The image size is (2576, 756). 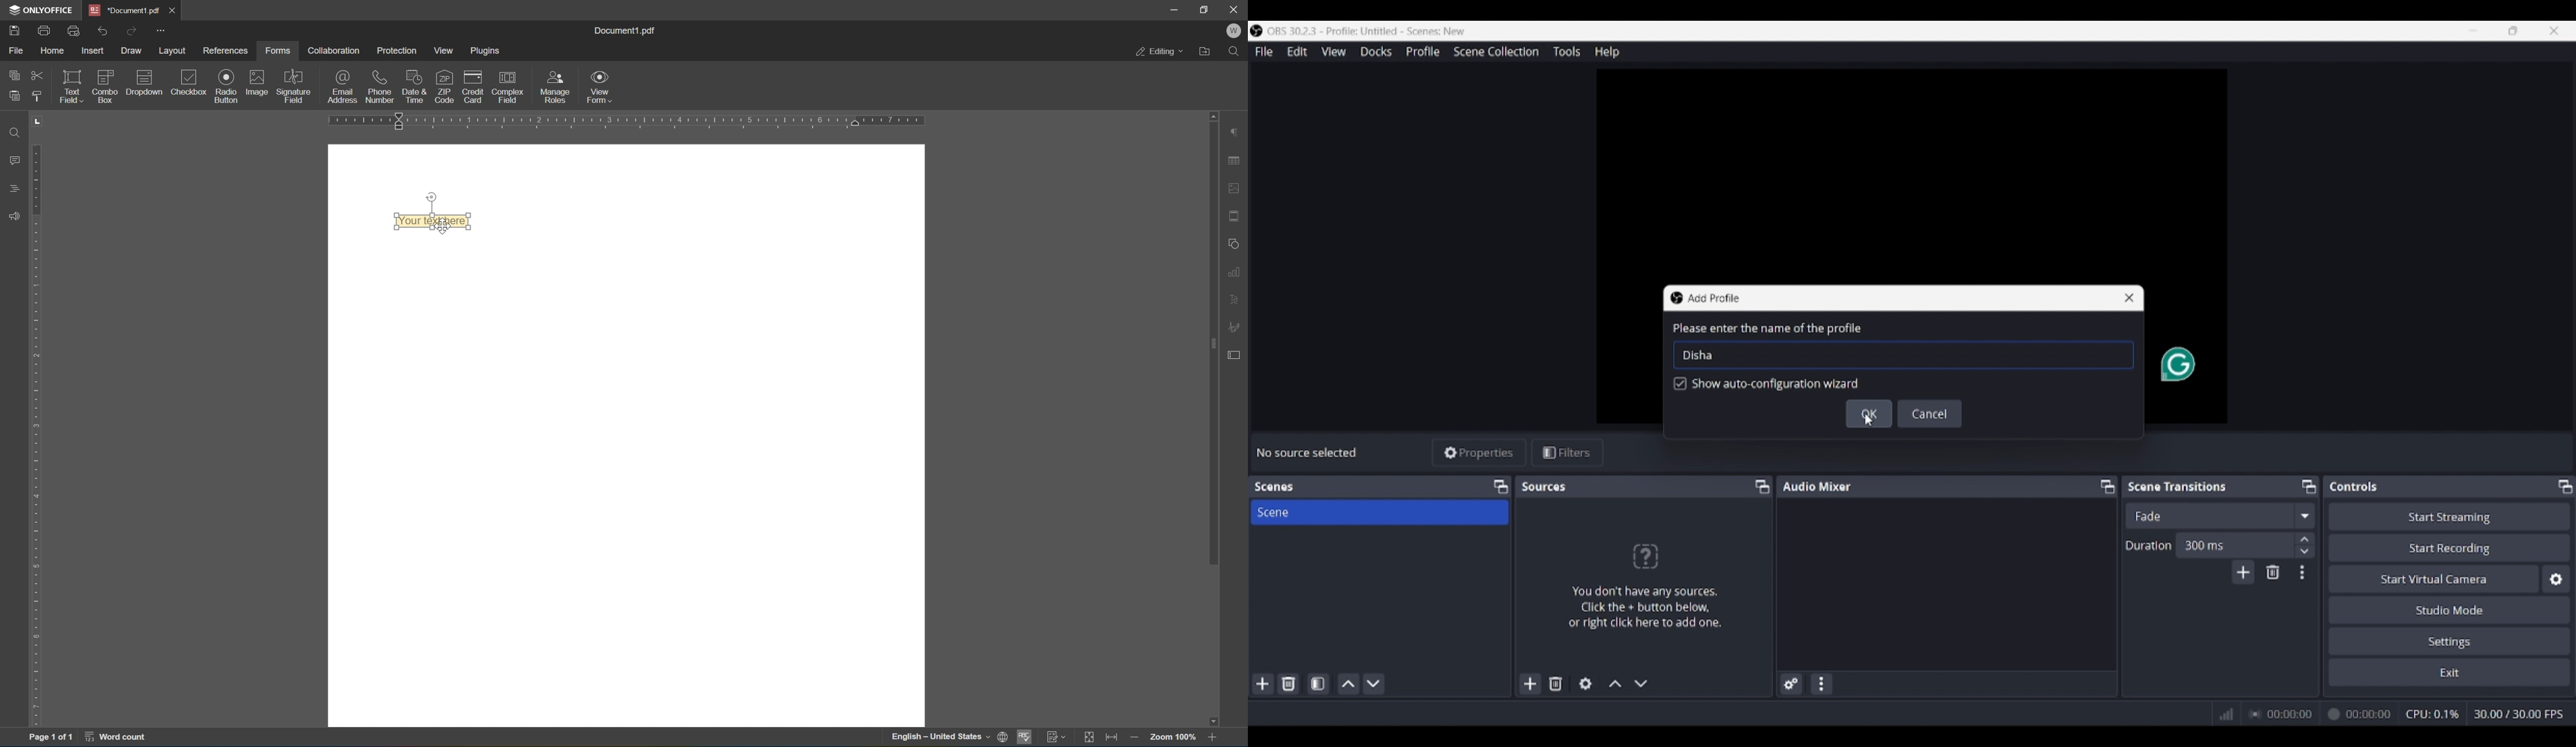 I want to click on Edit menu, so click(x=1296, y=52).